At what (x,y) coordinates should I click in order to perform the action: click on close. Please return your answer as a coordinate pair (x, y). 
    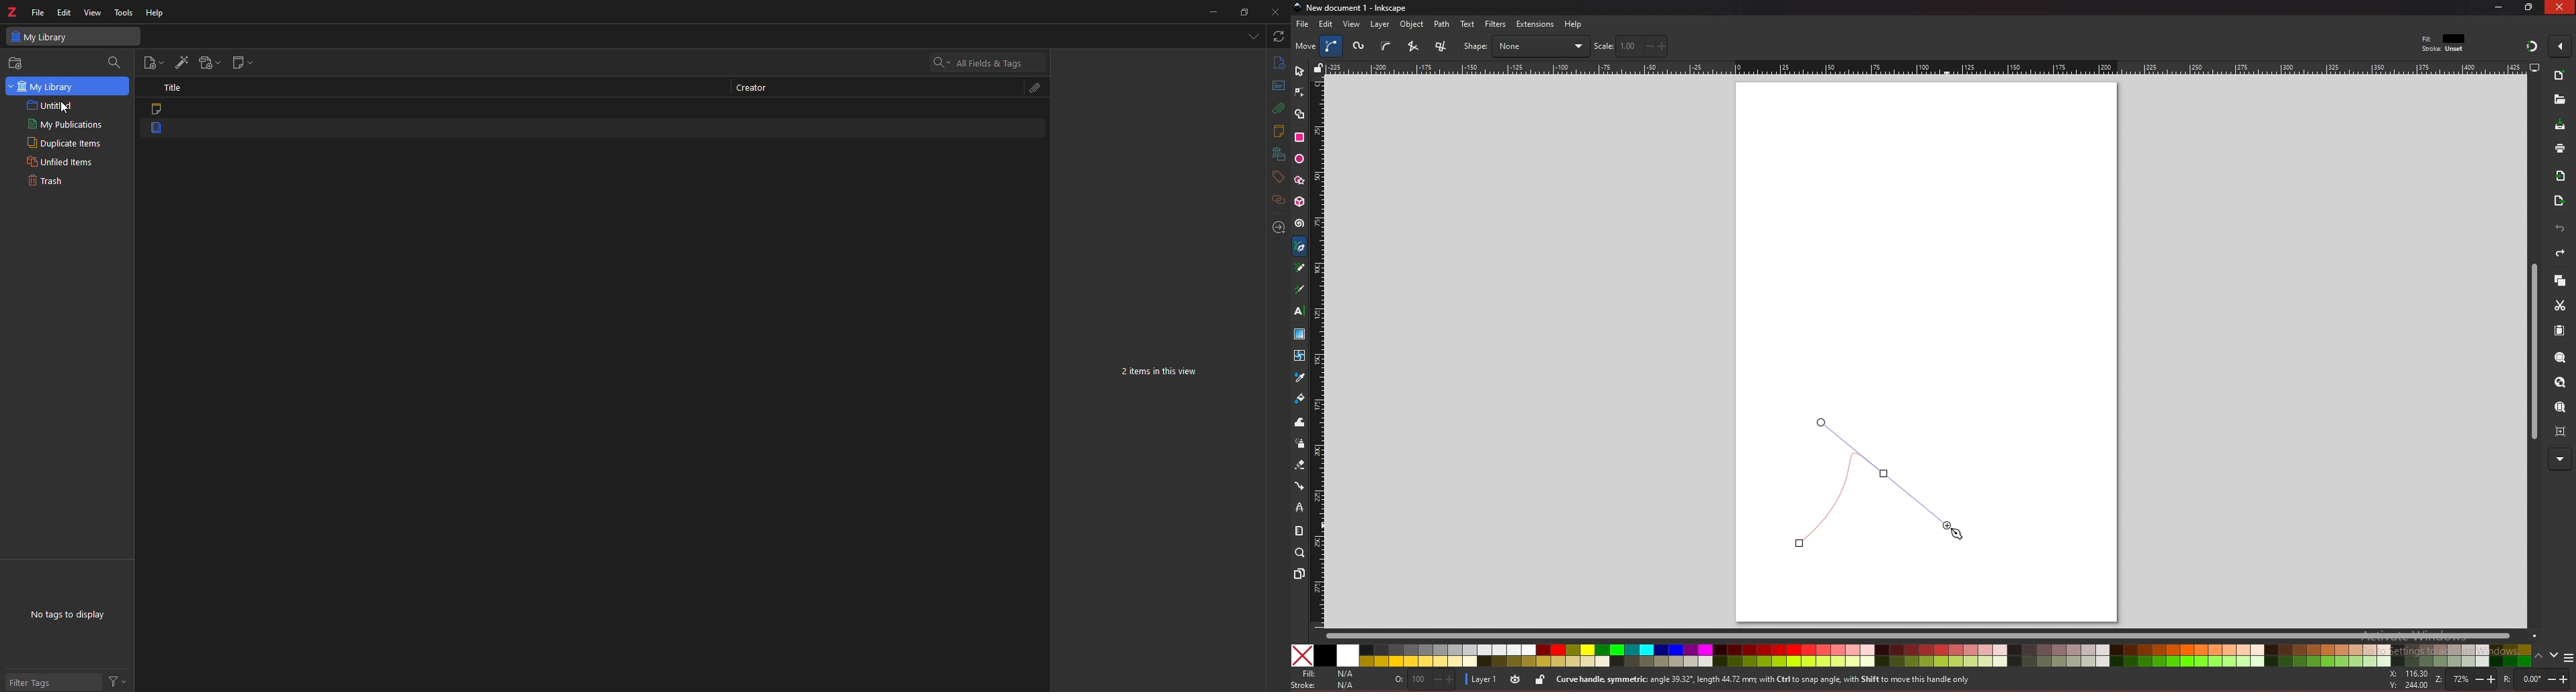
    Looking at the image, I should click on (1277, 14).